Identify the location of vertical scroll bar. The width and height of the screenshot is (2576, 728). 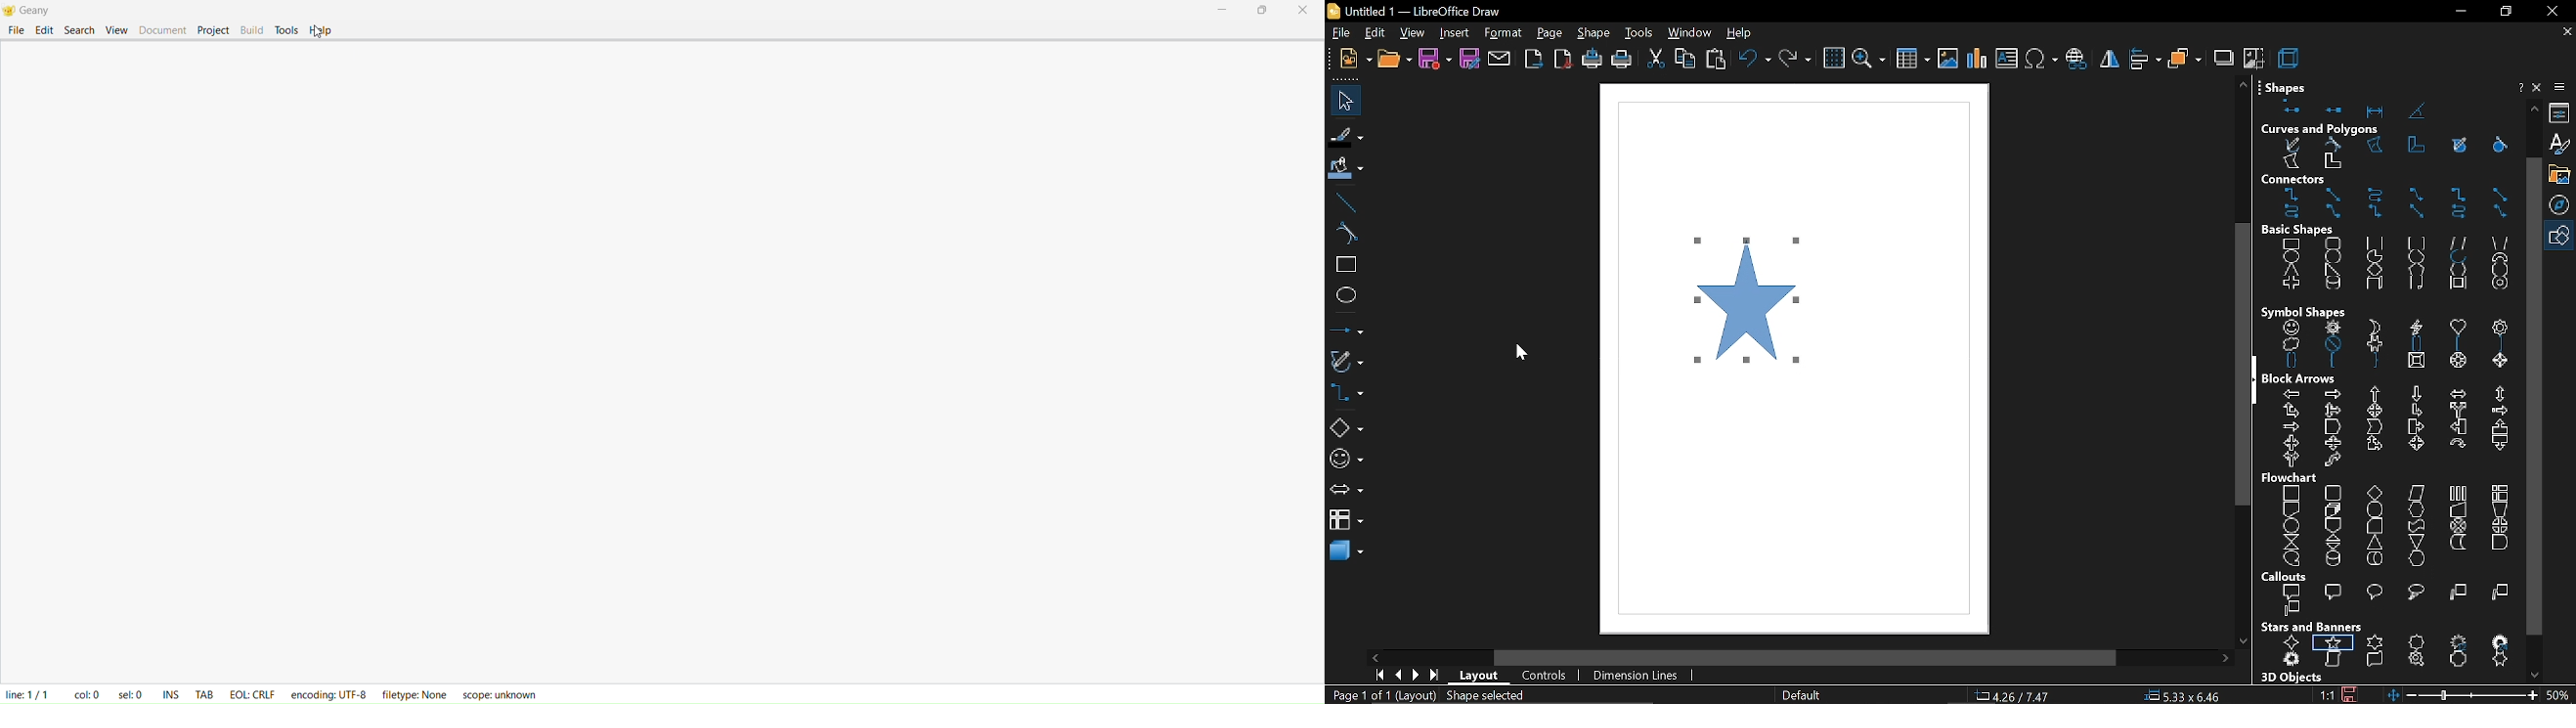
(2243, 364).